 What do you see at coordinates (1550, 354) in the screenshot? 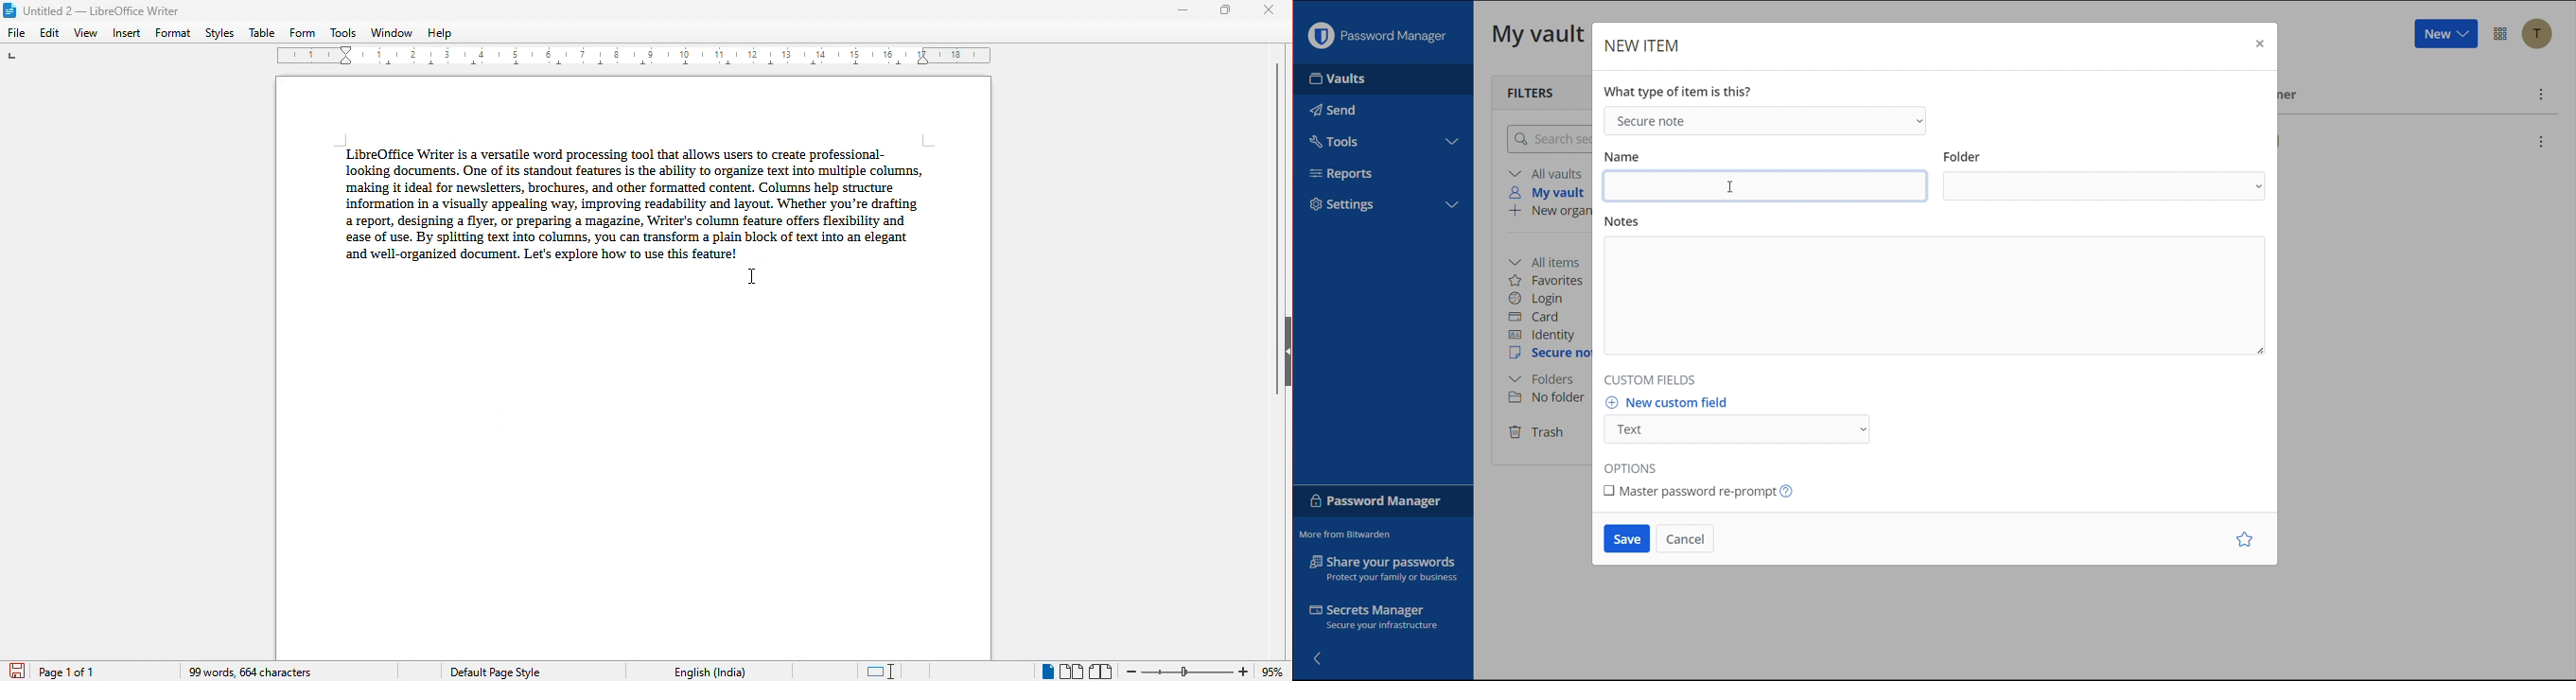
I see `Secure Note` at bounding box center [1550, 354].